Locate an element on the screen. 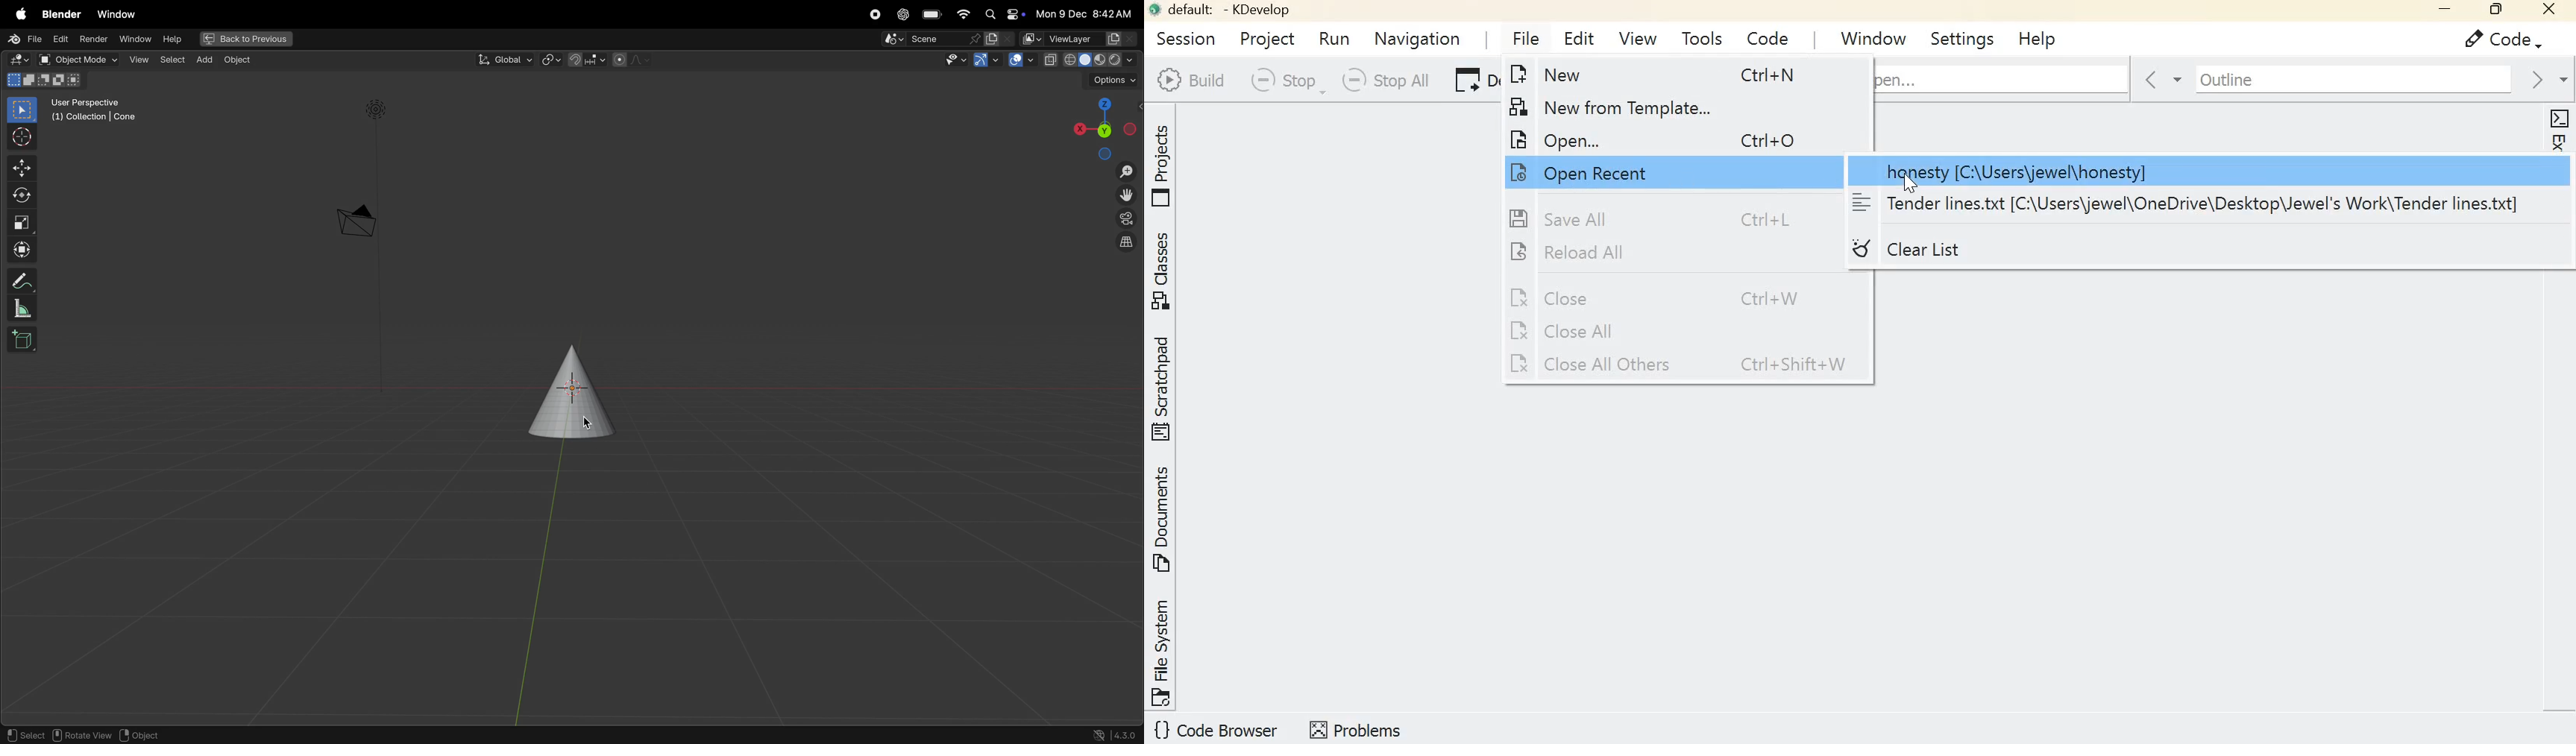  Close all others is located at coordinates (1685, 365).